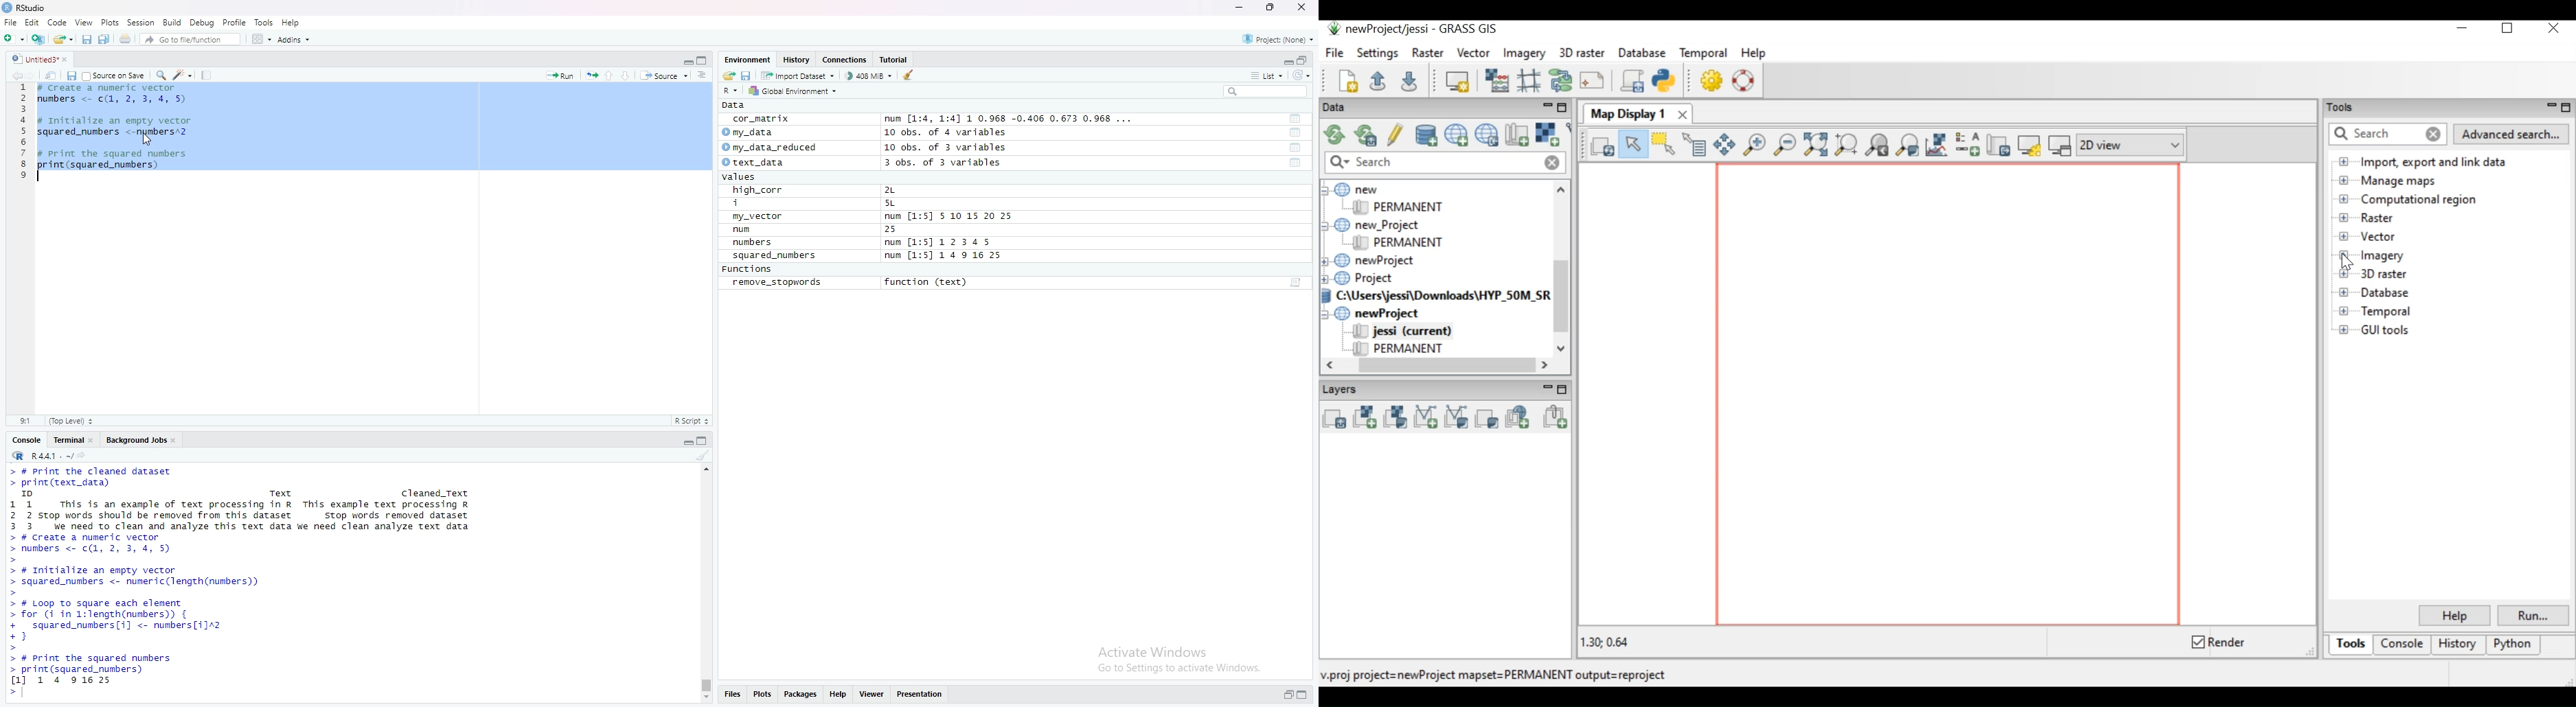  Describe the element at coordinates (692, 420) in the screenshot. I see `R Script` at that location.